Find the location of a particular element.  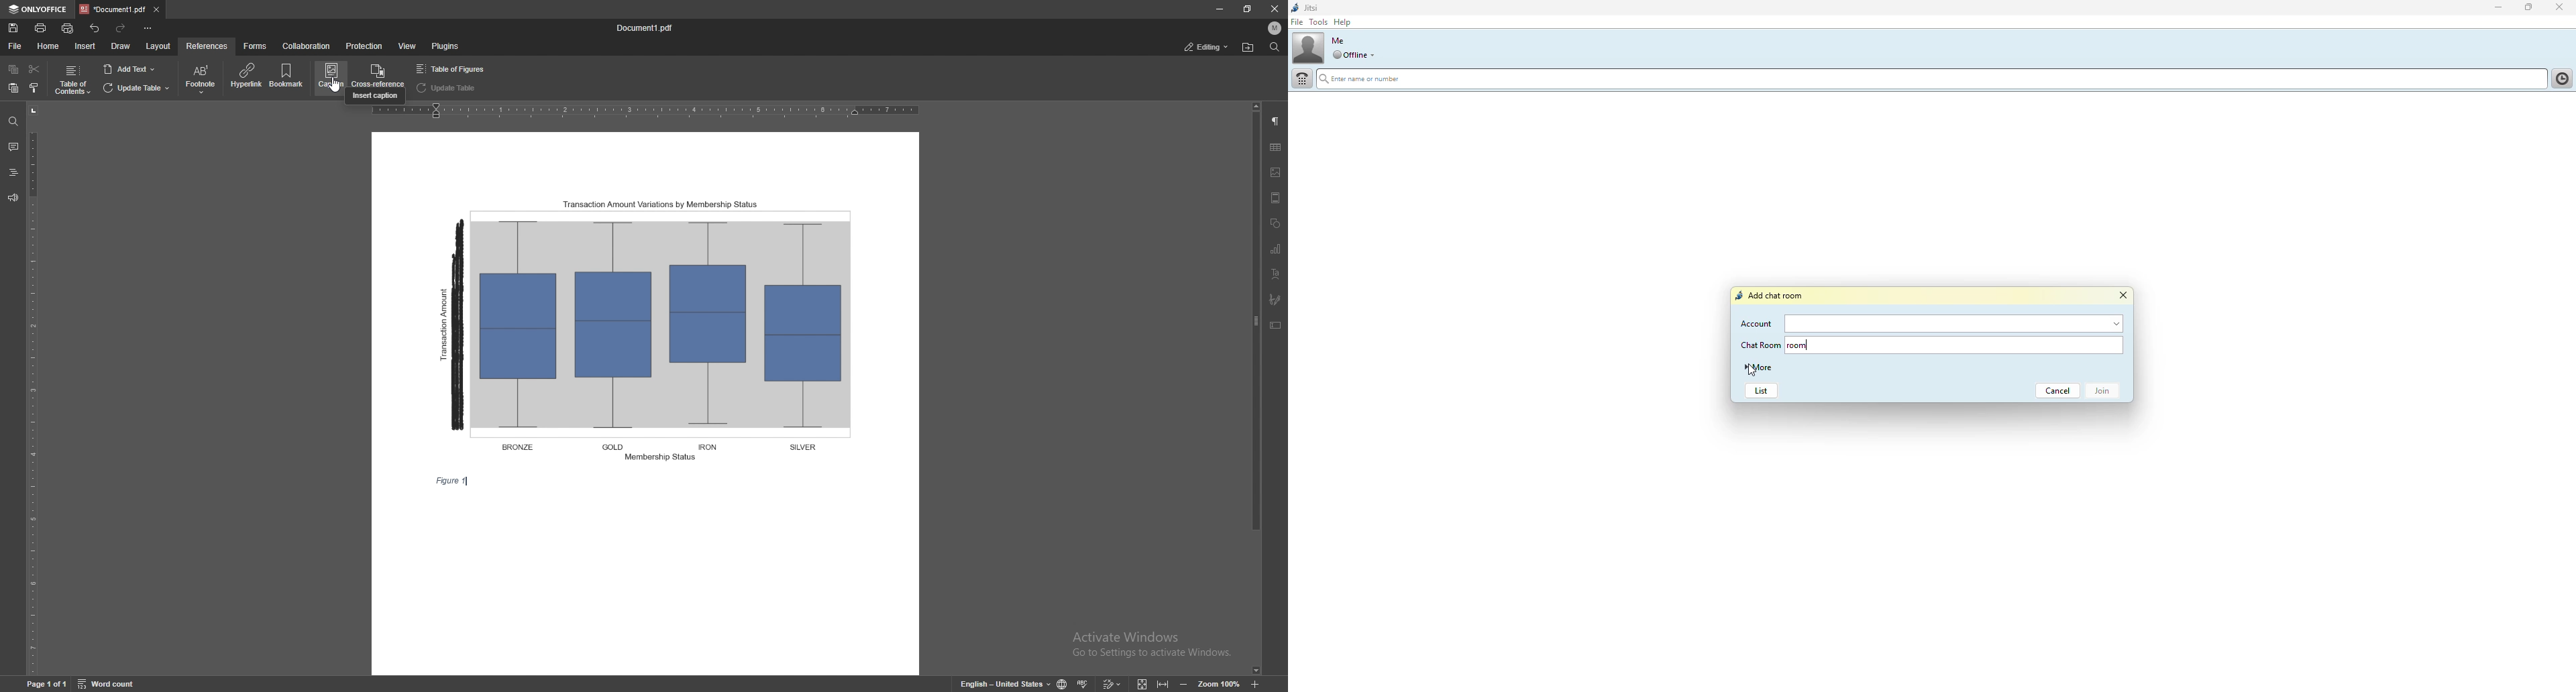

undo is located at coordinates (95, 29).